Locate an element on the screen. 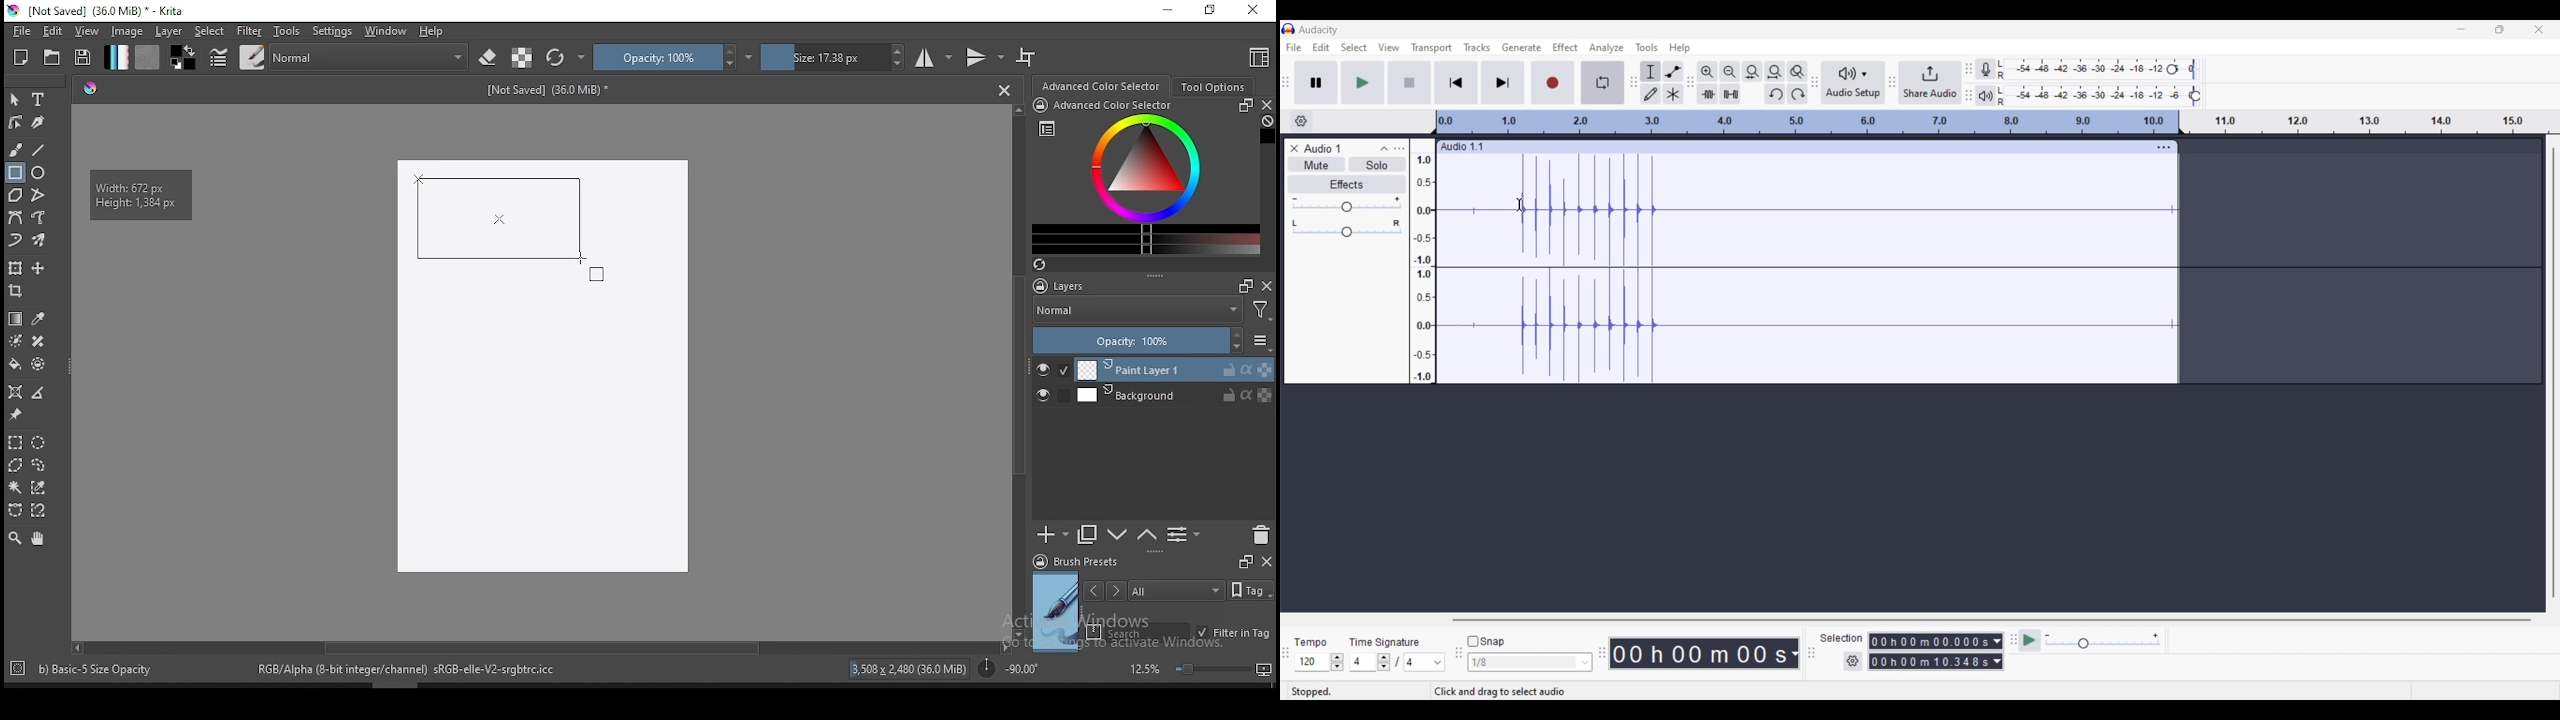 This screenshot has width=2576, height=728. transform a layer or a selection is located at coordinates (15, 267).